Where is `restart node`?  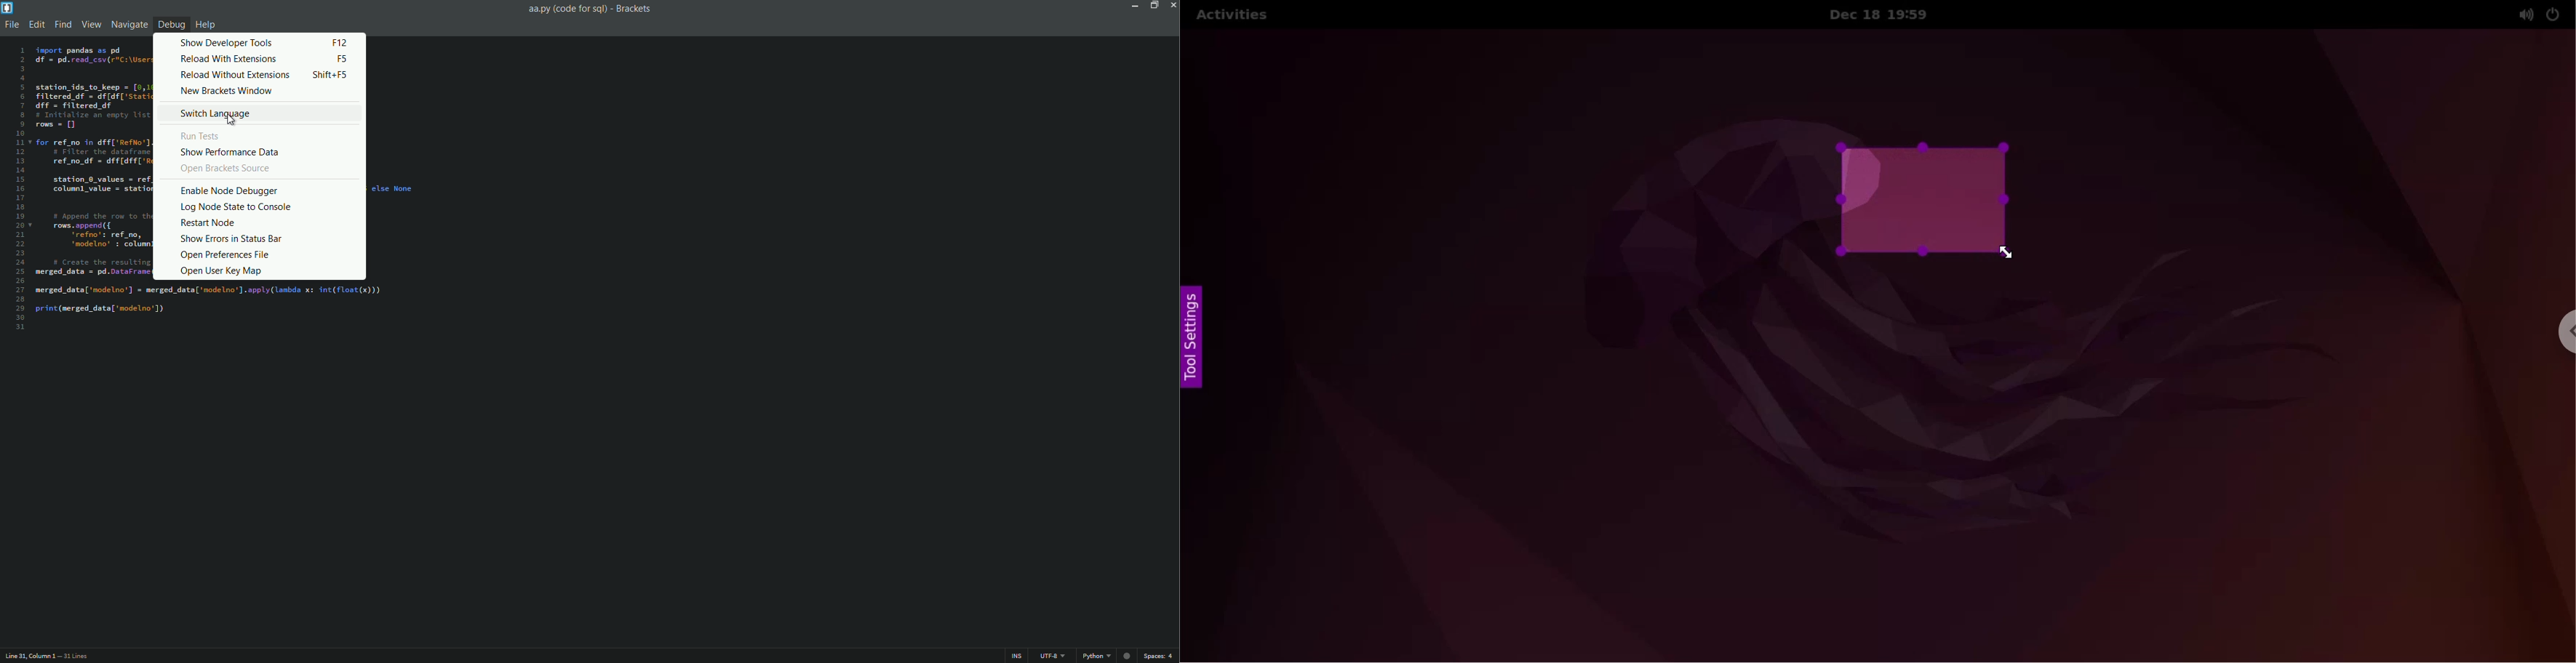 restart node is located at coordinates (208, 223).